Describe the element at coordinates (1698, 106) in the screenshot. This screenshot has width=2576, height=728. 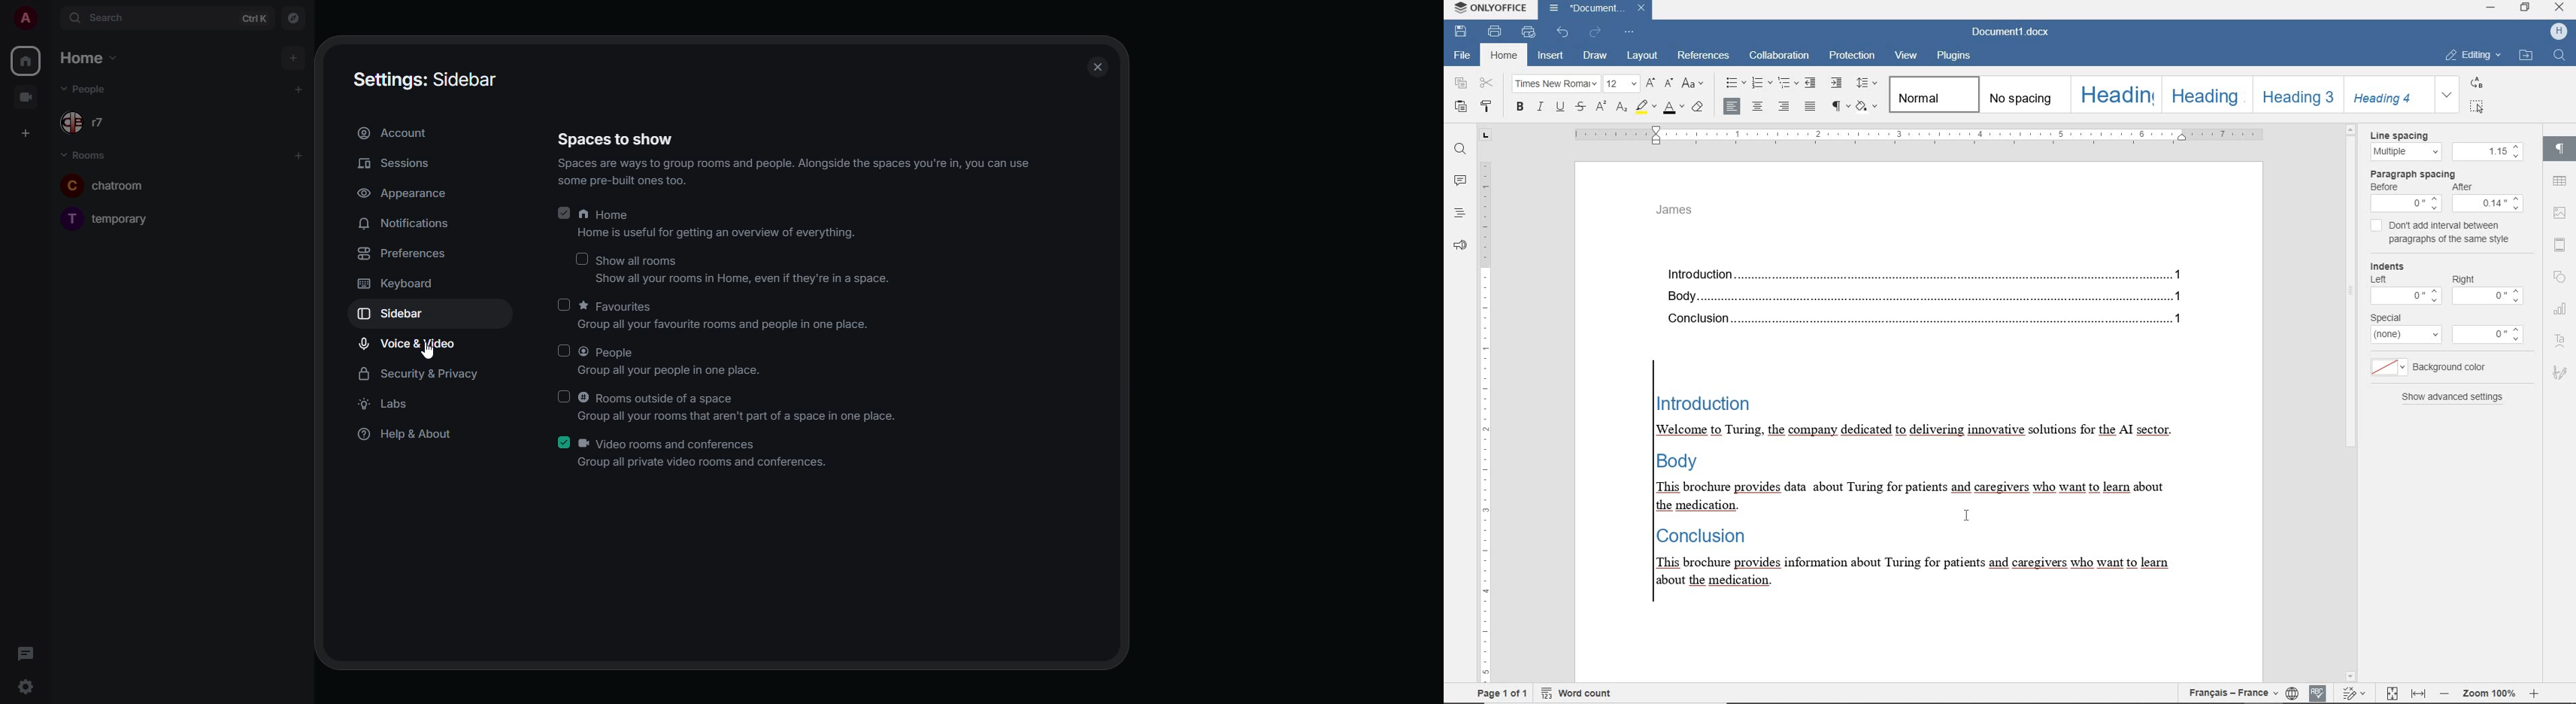
I see `clear style` at that location.